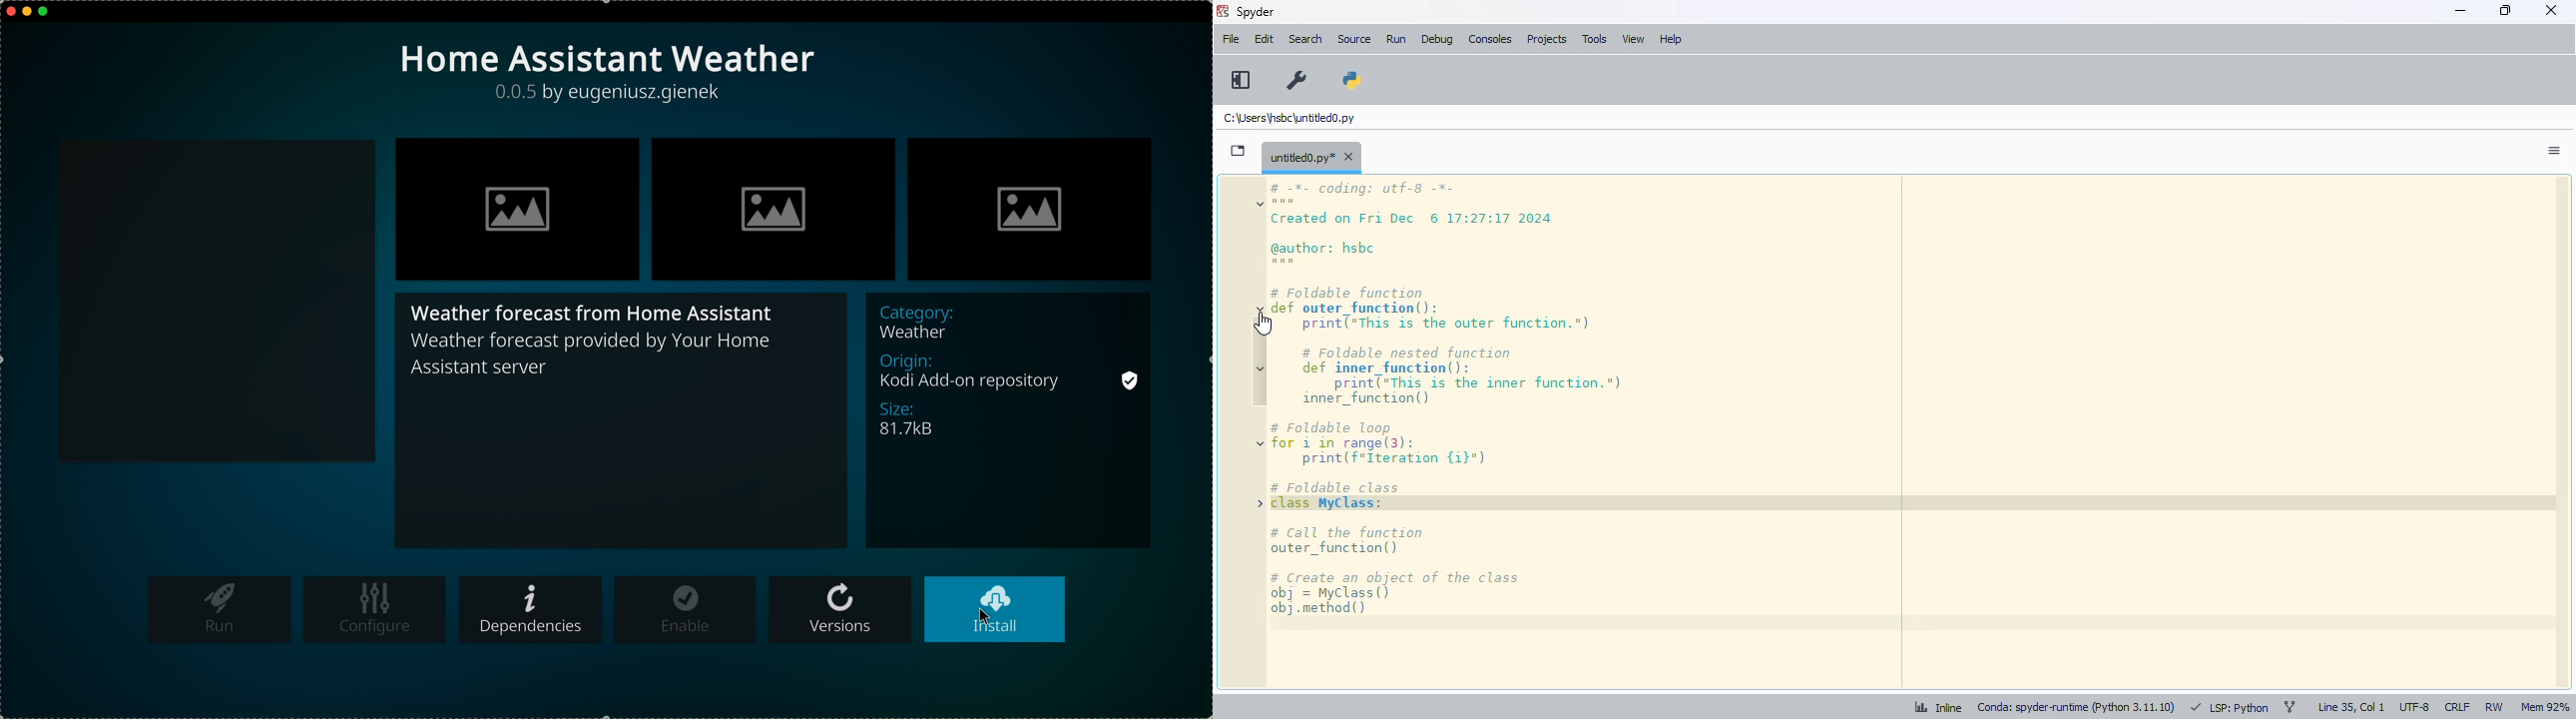 The width and height of the screenshot is (2576, 728). I want to click on close, so click(8, 11).